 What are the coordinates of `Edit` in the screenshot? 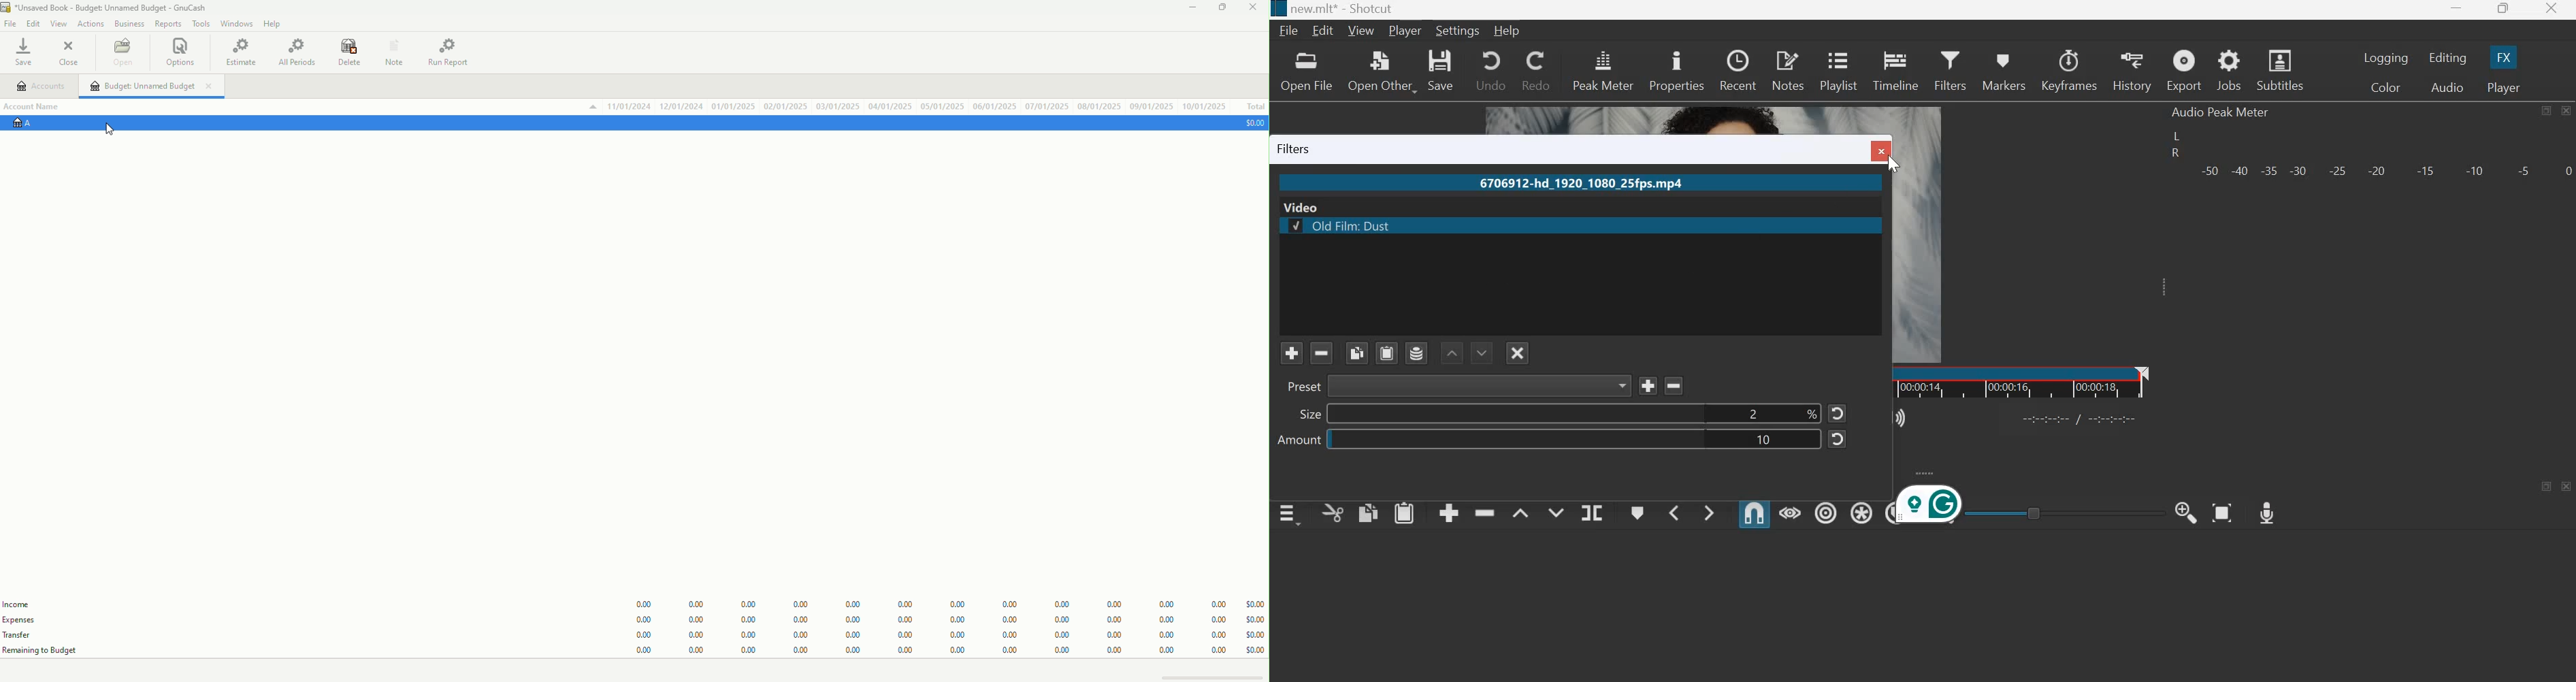 It's located at (34, 24).